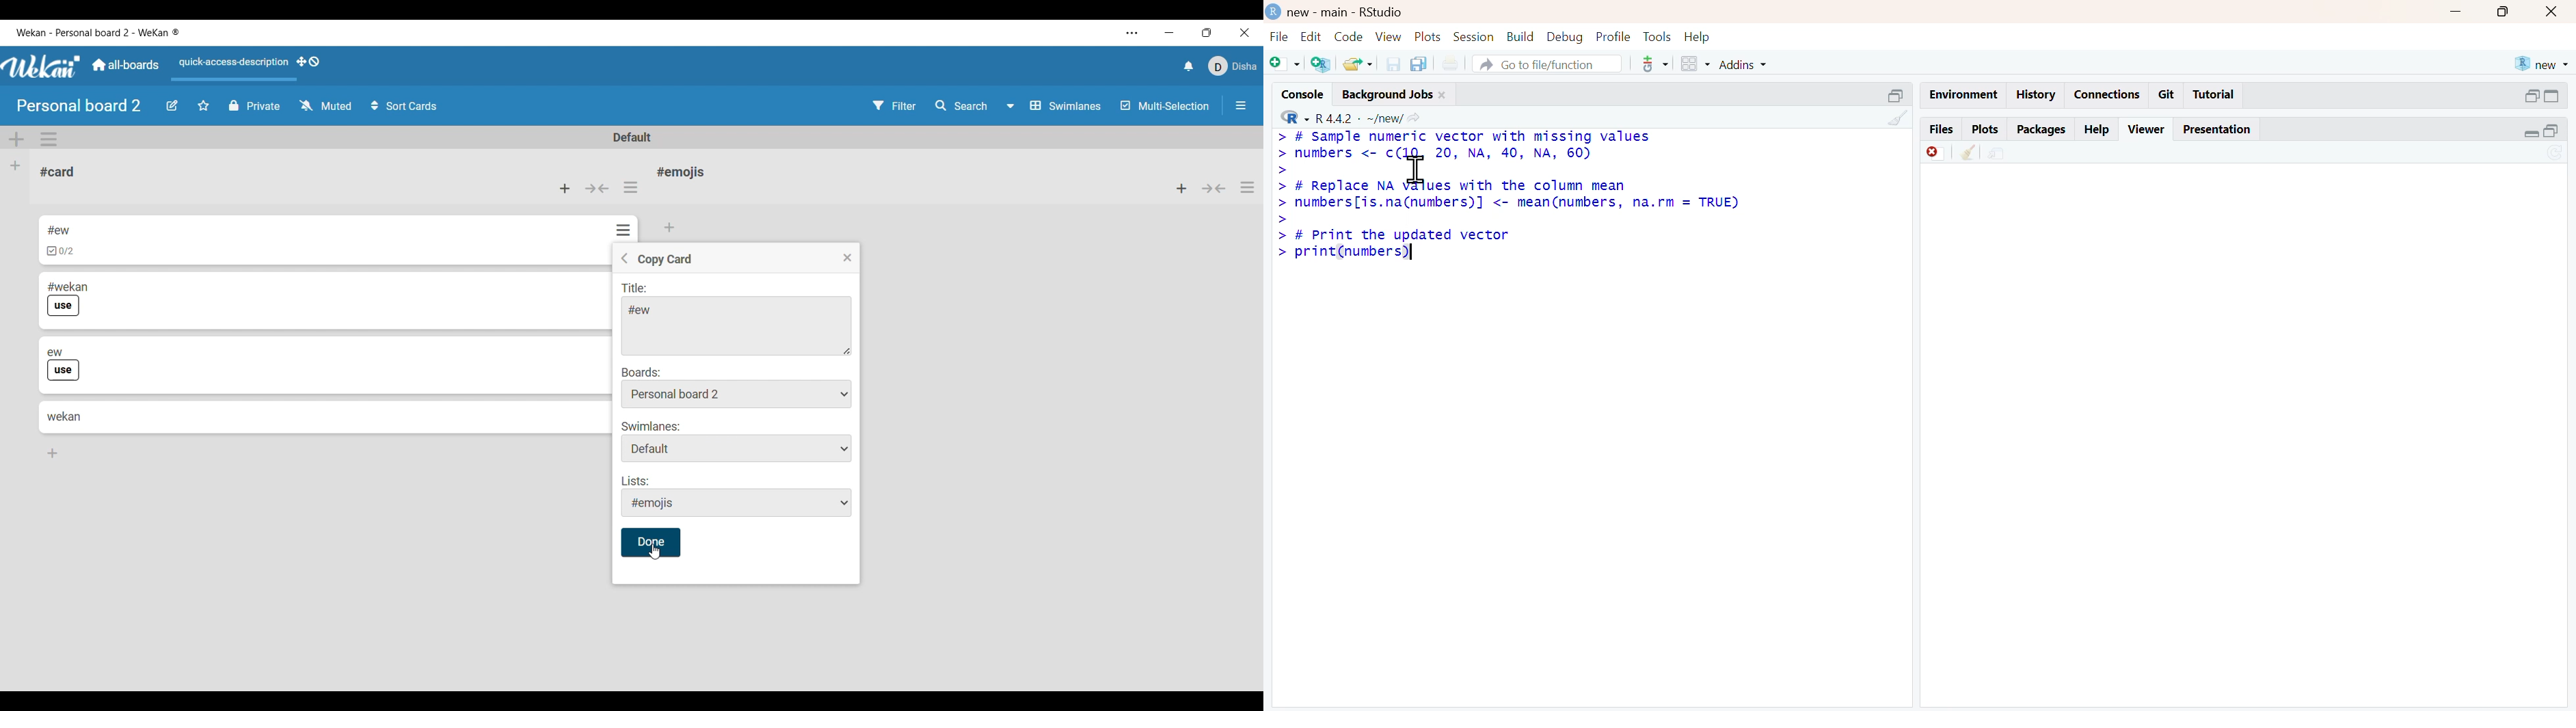 This screenshot has width=2576, height=728. I want to click on Go to main dashboard, so click(124, 65).